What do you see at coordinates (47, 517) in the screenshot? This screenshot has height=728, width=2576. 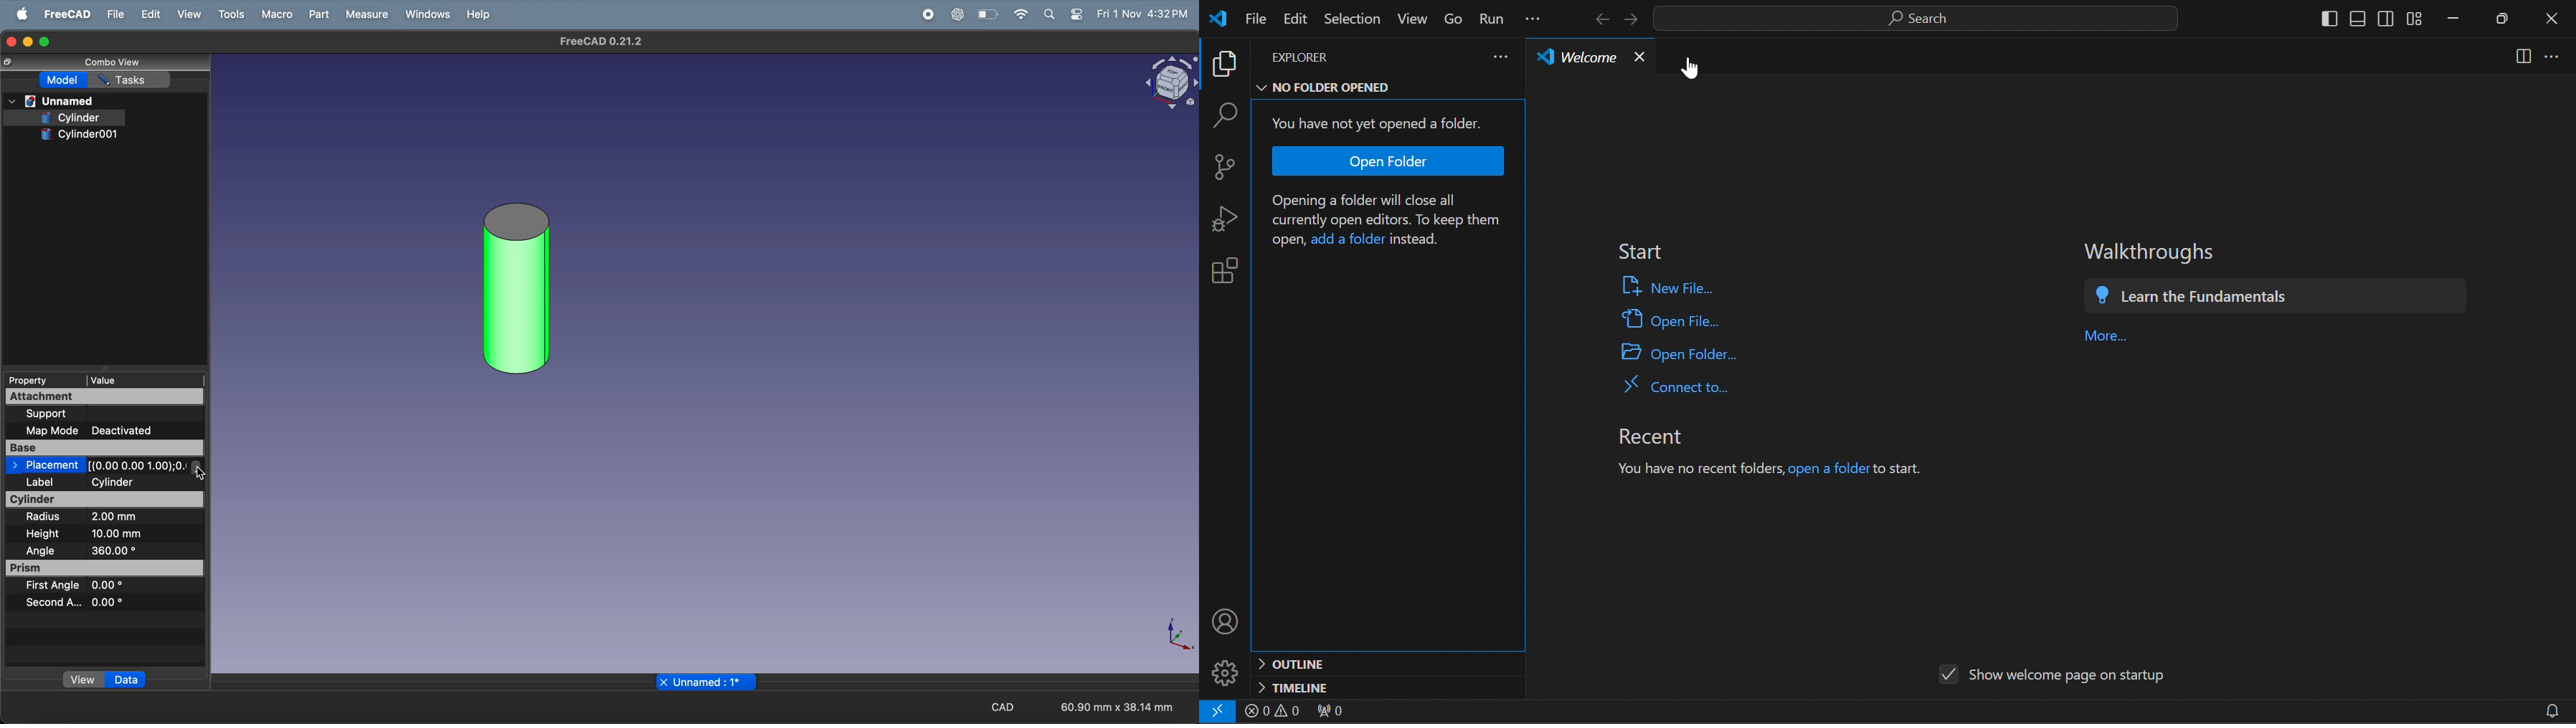 I see `radius` at bounding box center [47, 517].